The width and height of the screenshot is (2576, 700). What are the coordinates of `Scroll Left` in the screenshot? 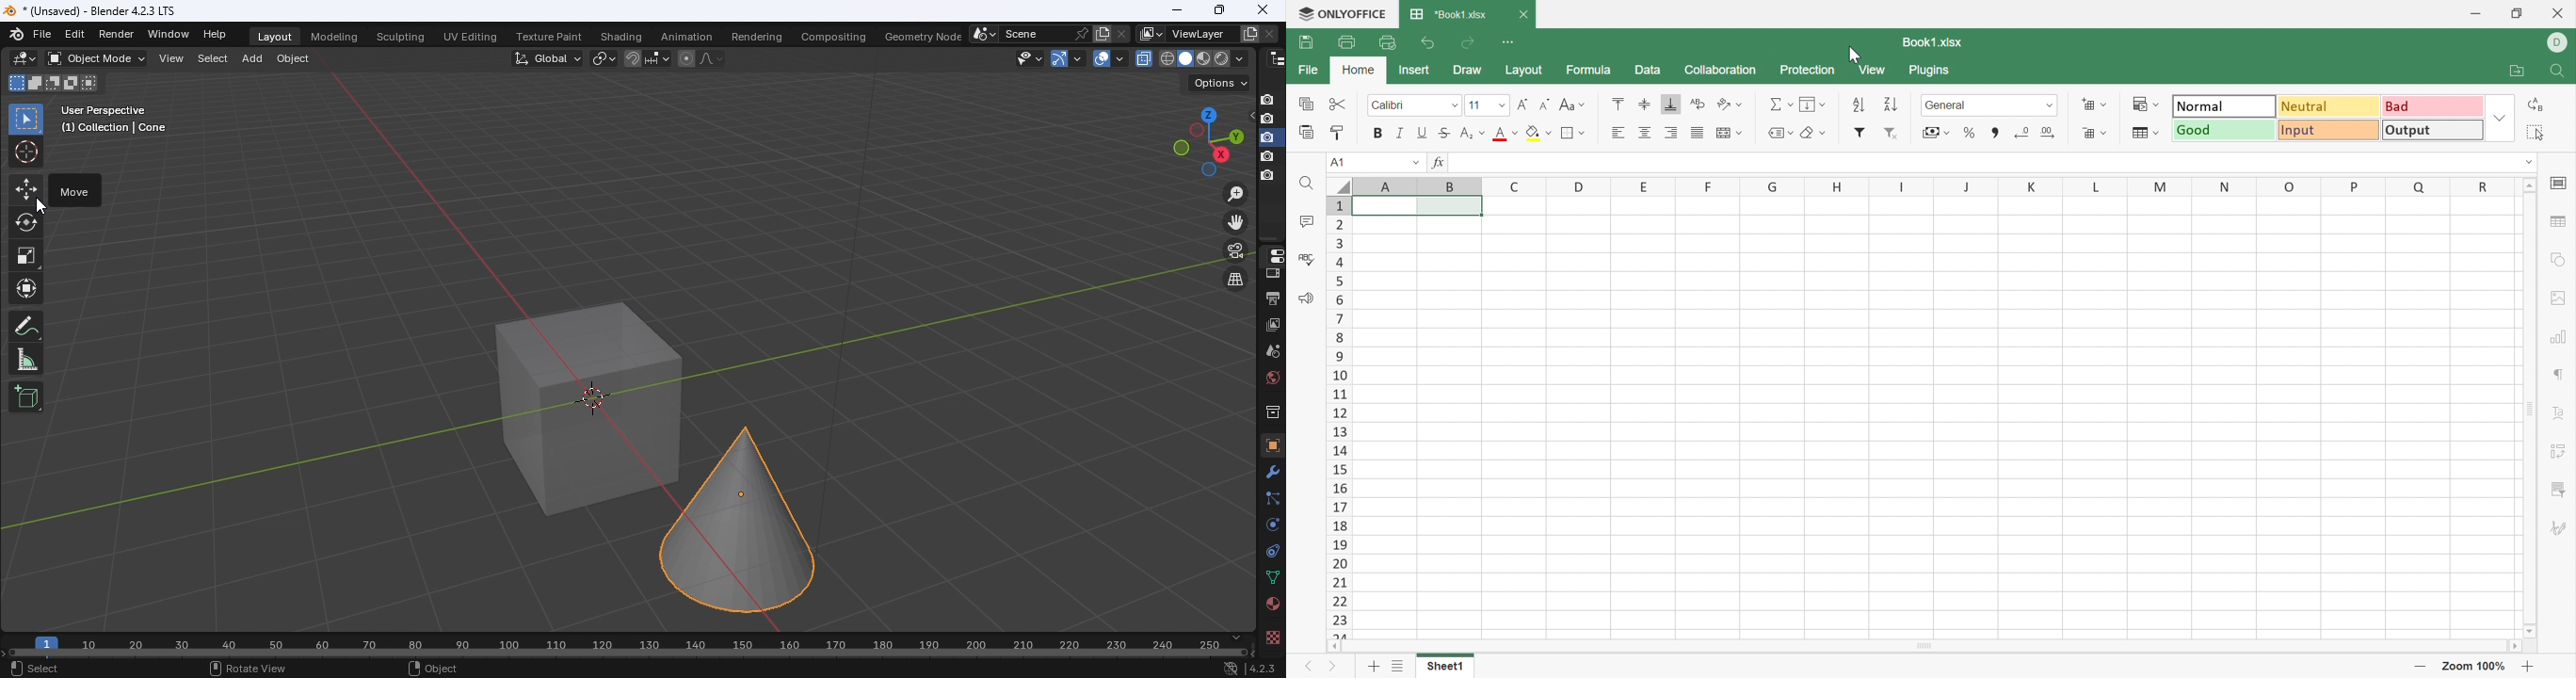 It's located at (1332, 645).